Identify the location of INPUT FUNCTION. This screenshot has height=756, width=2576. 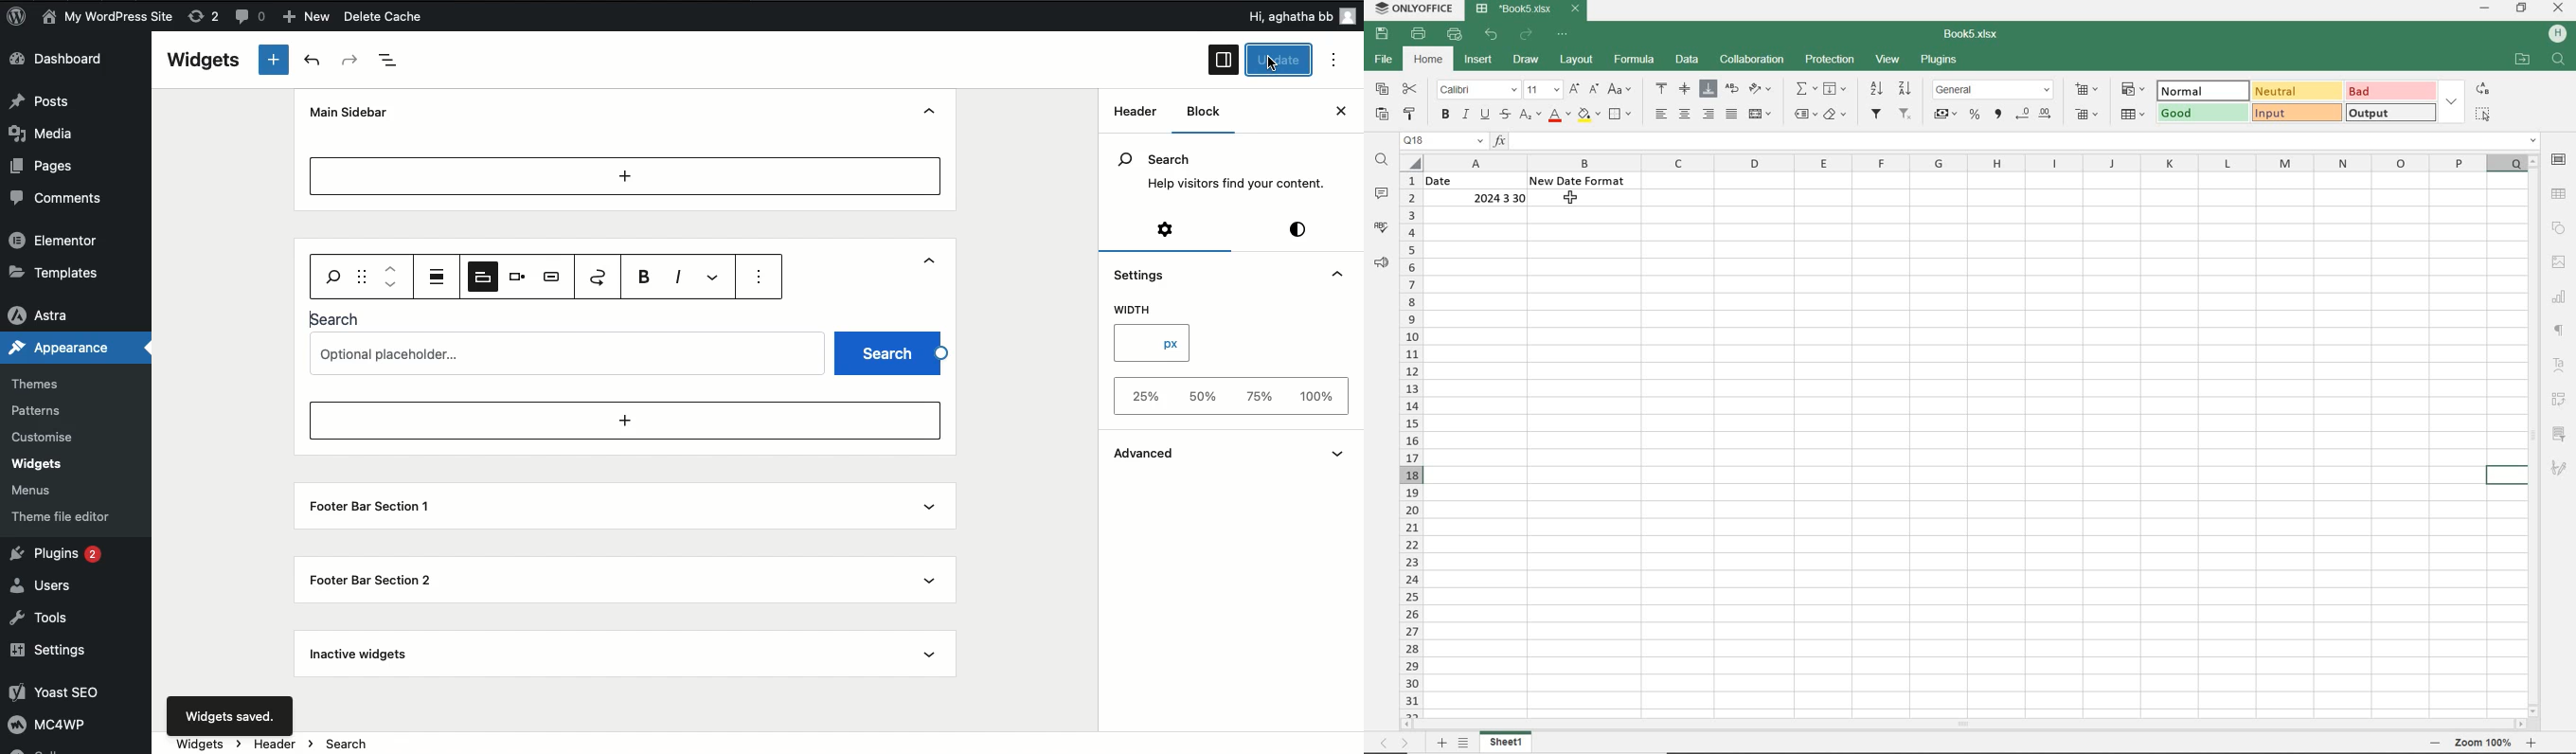
(2017, 140).